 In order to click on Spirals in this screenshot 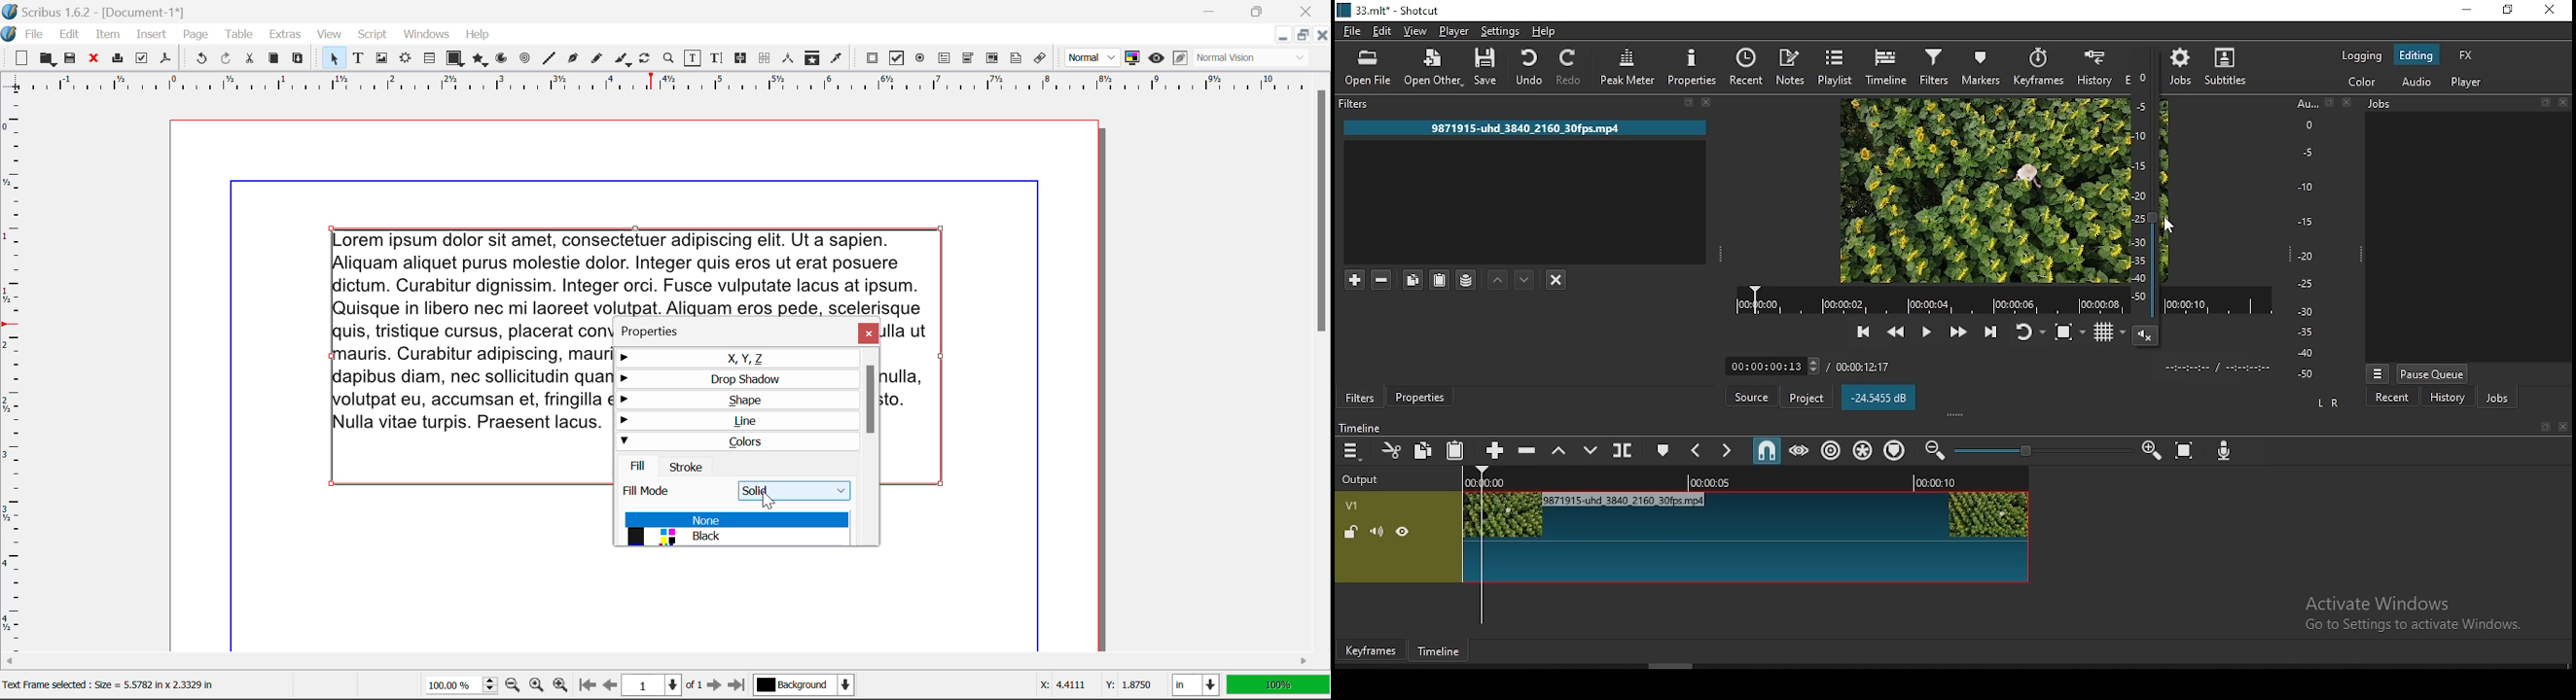, I will do `click(524, 60)`.